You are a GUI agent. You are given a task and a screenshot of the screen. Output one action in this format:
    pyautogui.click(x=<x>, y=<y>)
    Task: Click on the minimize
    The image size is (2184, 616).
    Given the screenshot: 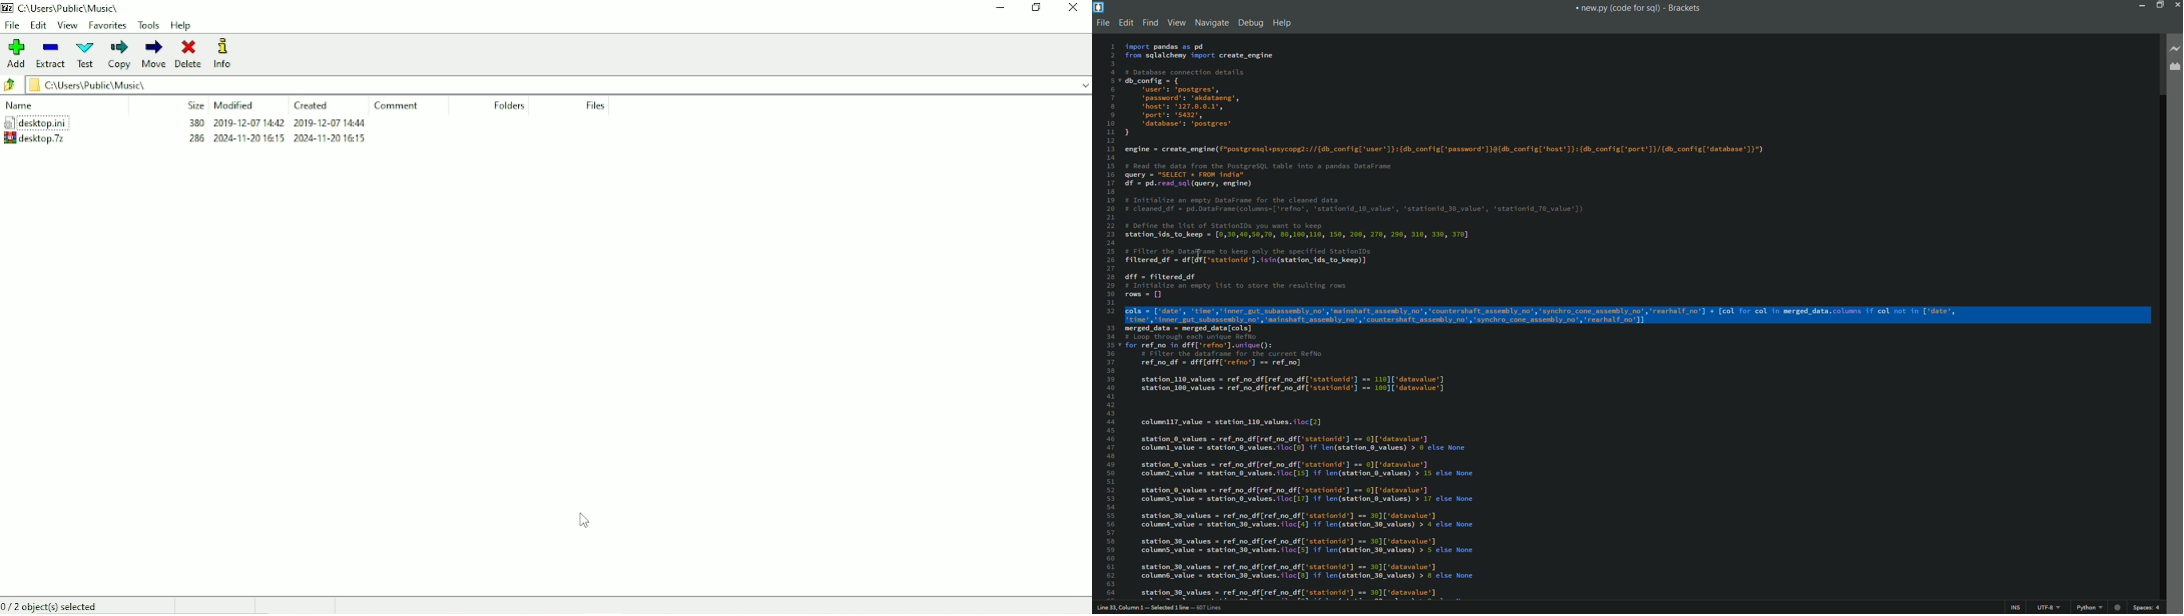 What is the action you would take?
    pyautogui.click(x=2140, y=5)
    